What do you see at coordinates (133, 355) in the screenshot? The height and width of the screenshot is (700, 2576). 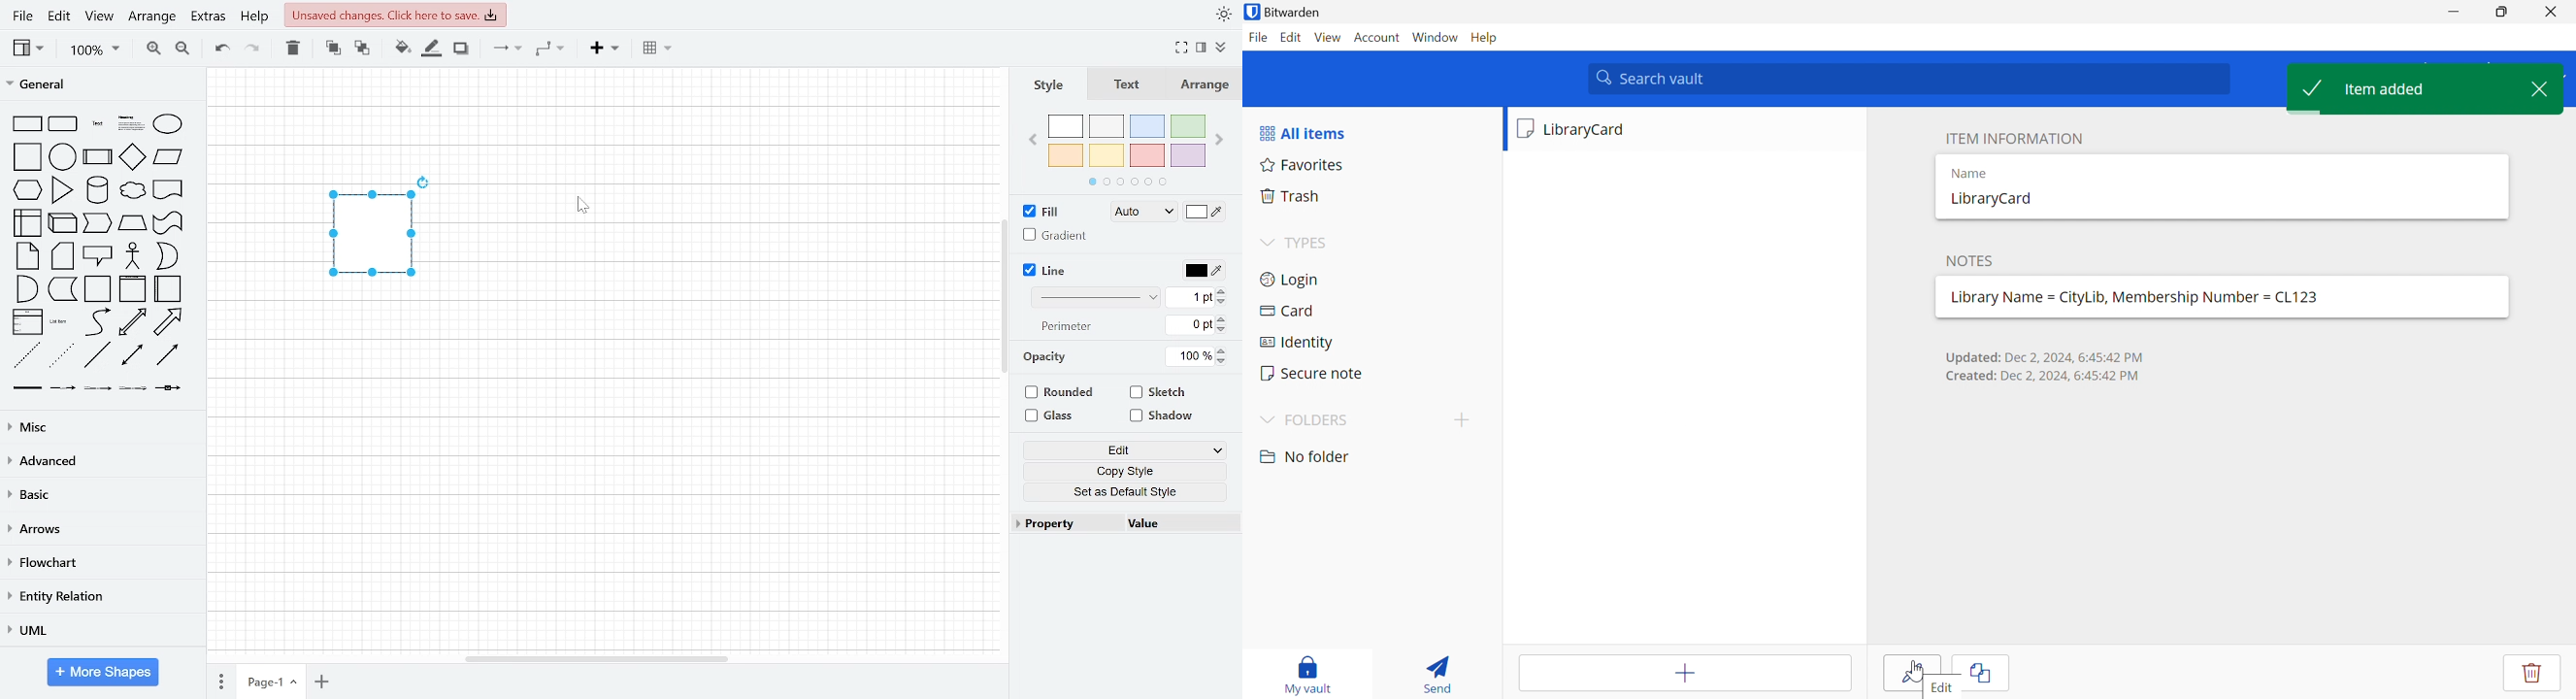 I see `bidirectional connector` at bounding box center [133, 355].